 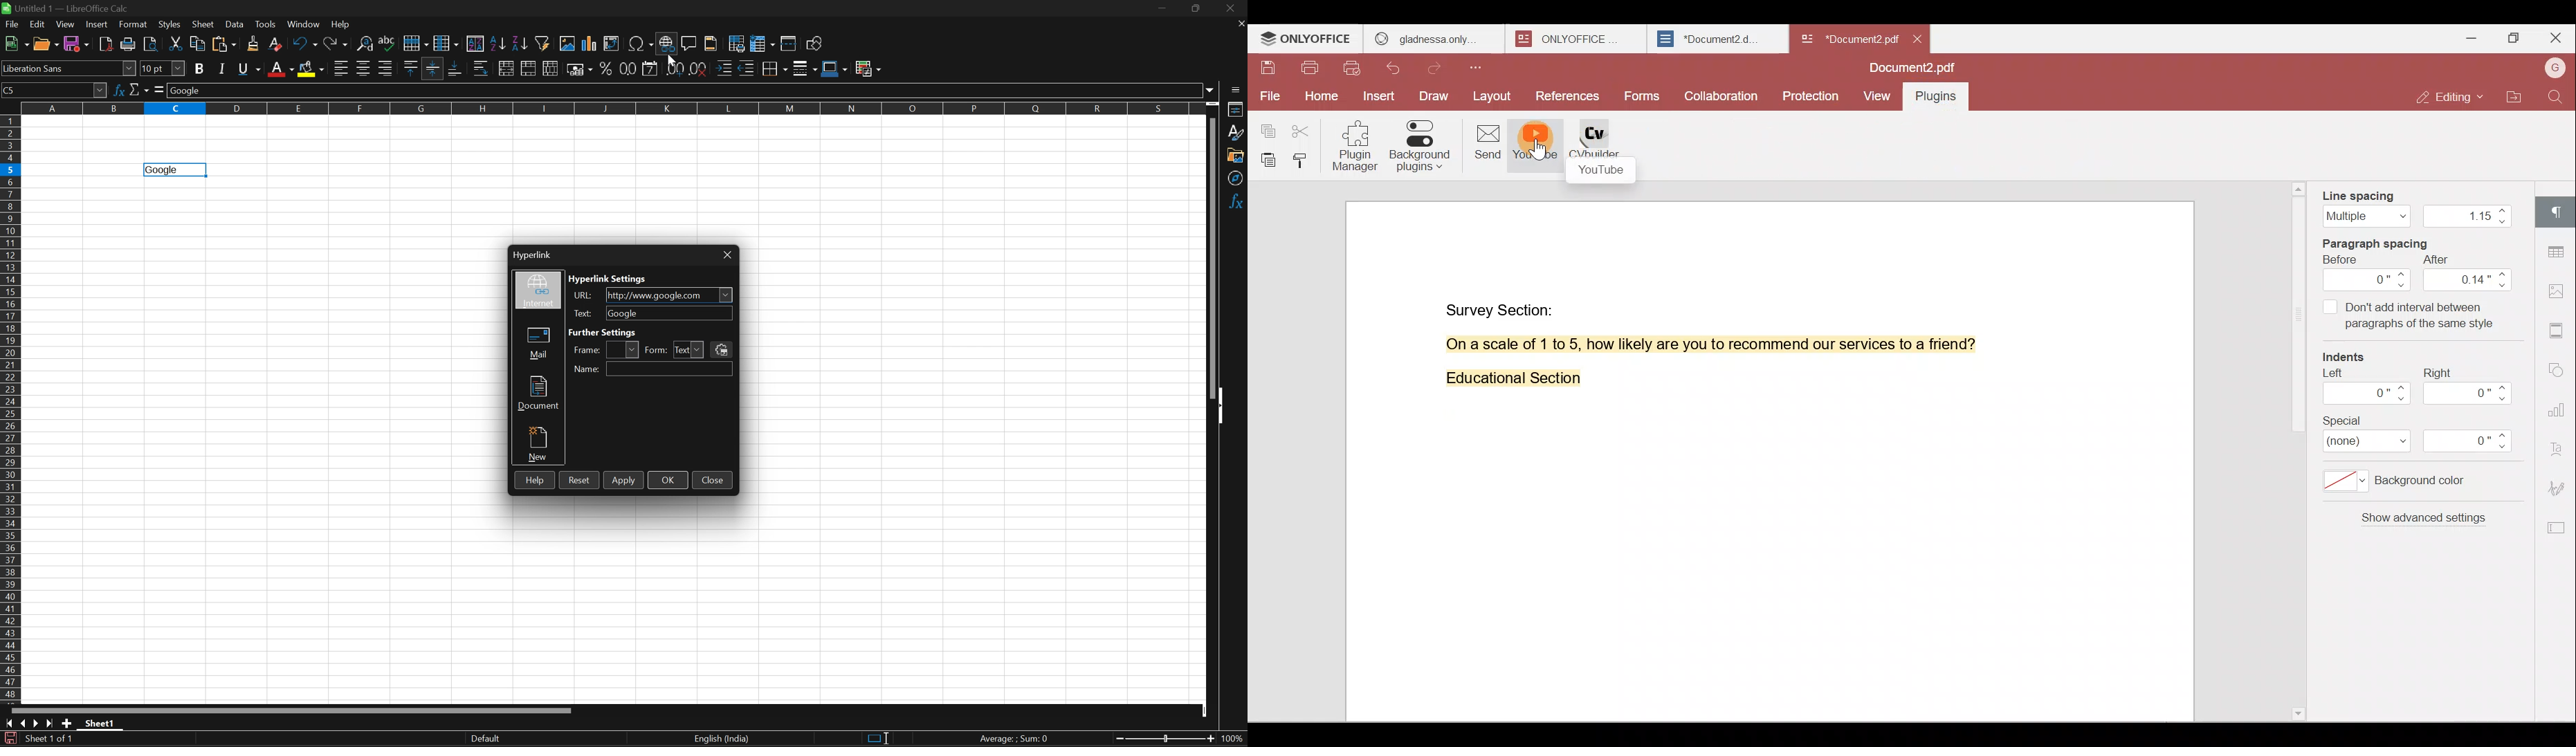 I want to click on Save, so click(x=1268, y=71).